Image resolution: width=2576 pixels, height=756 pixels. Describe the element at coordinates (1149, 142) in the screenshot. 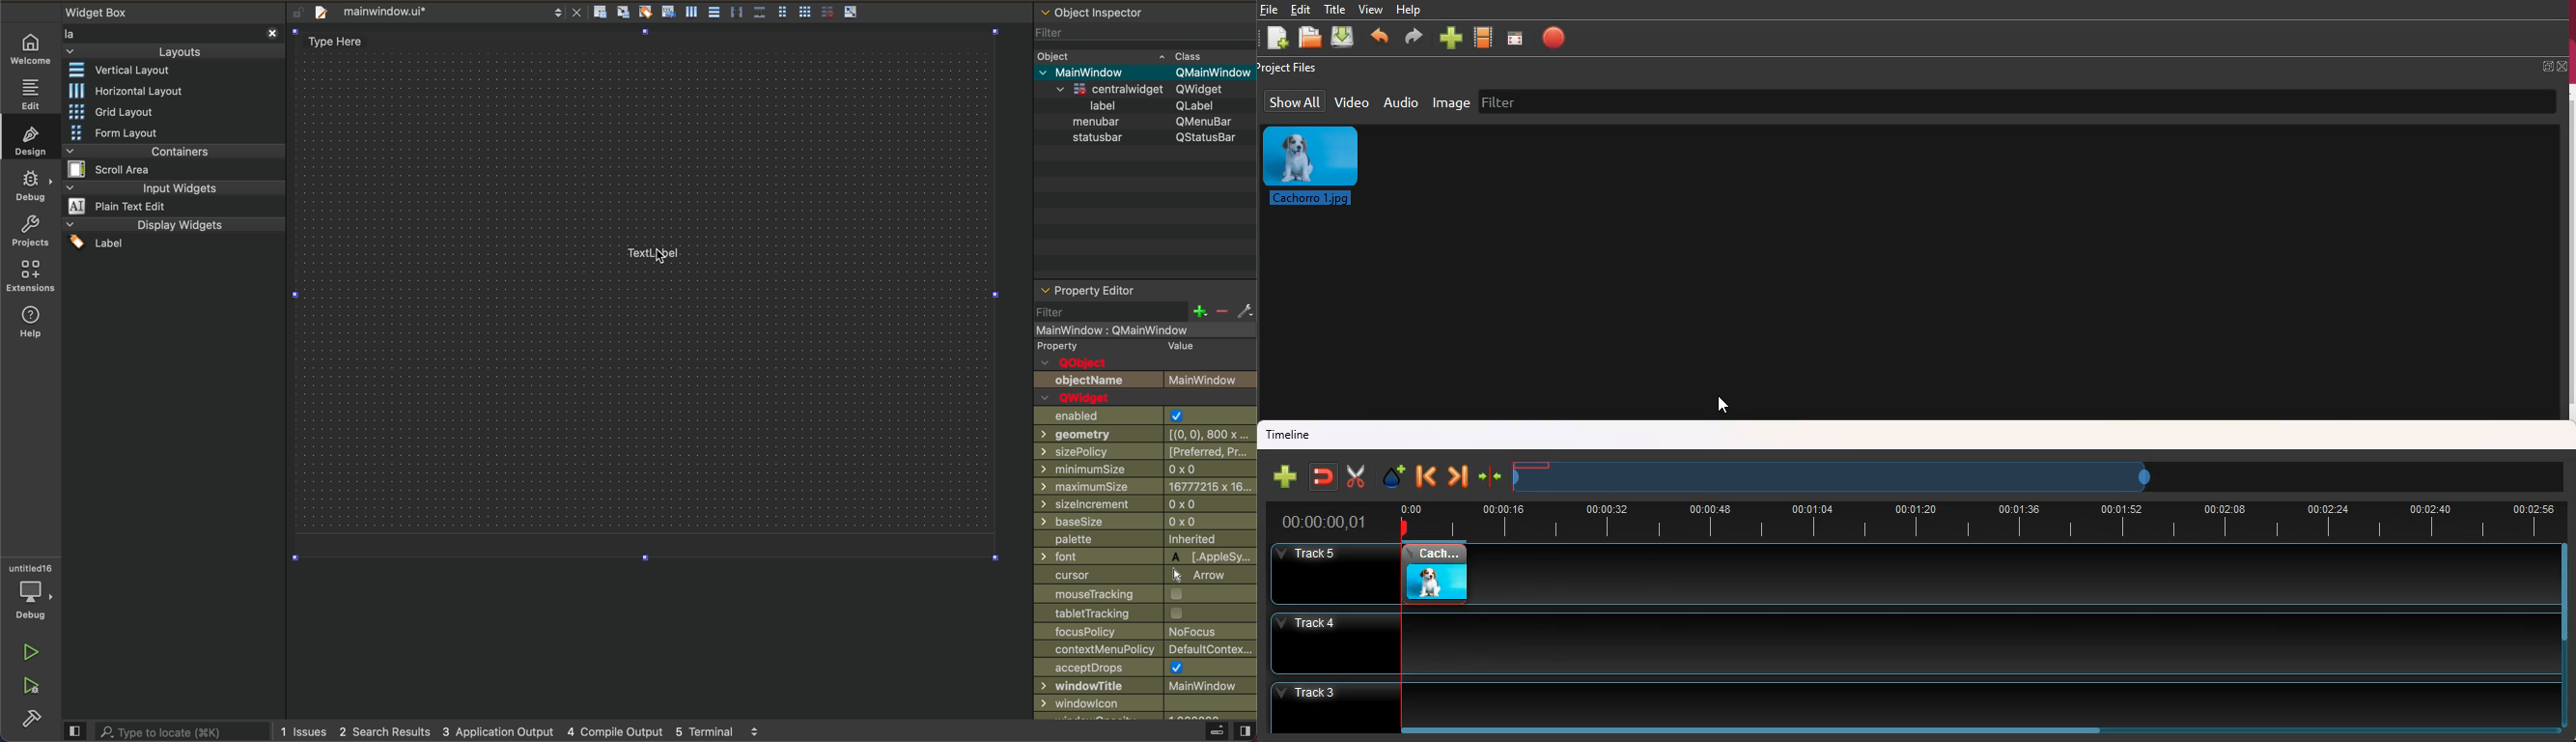

I see `status bar` at that location.